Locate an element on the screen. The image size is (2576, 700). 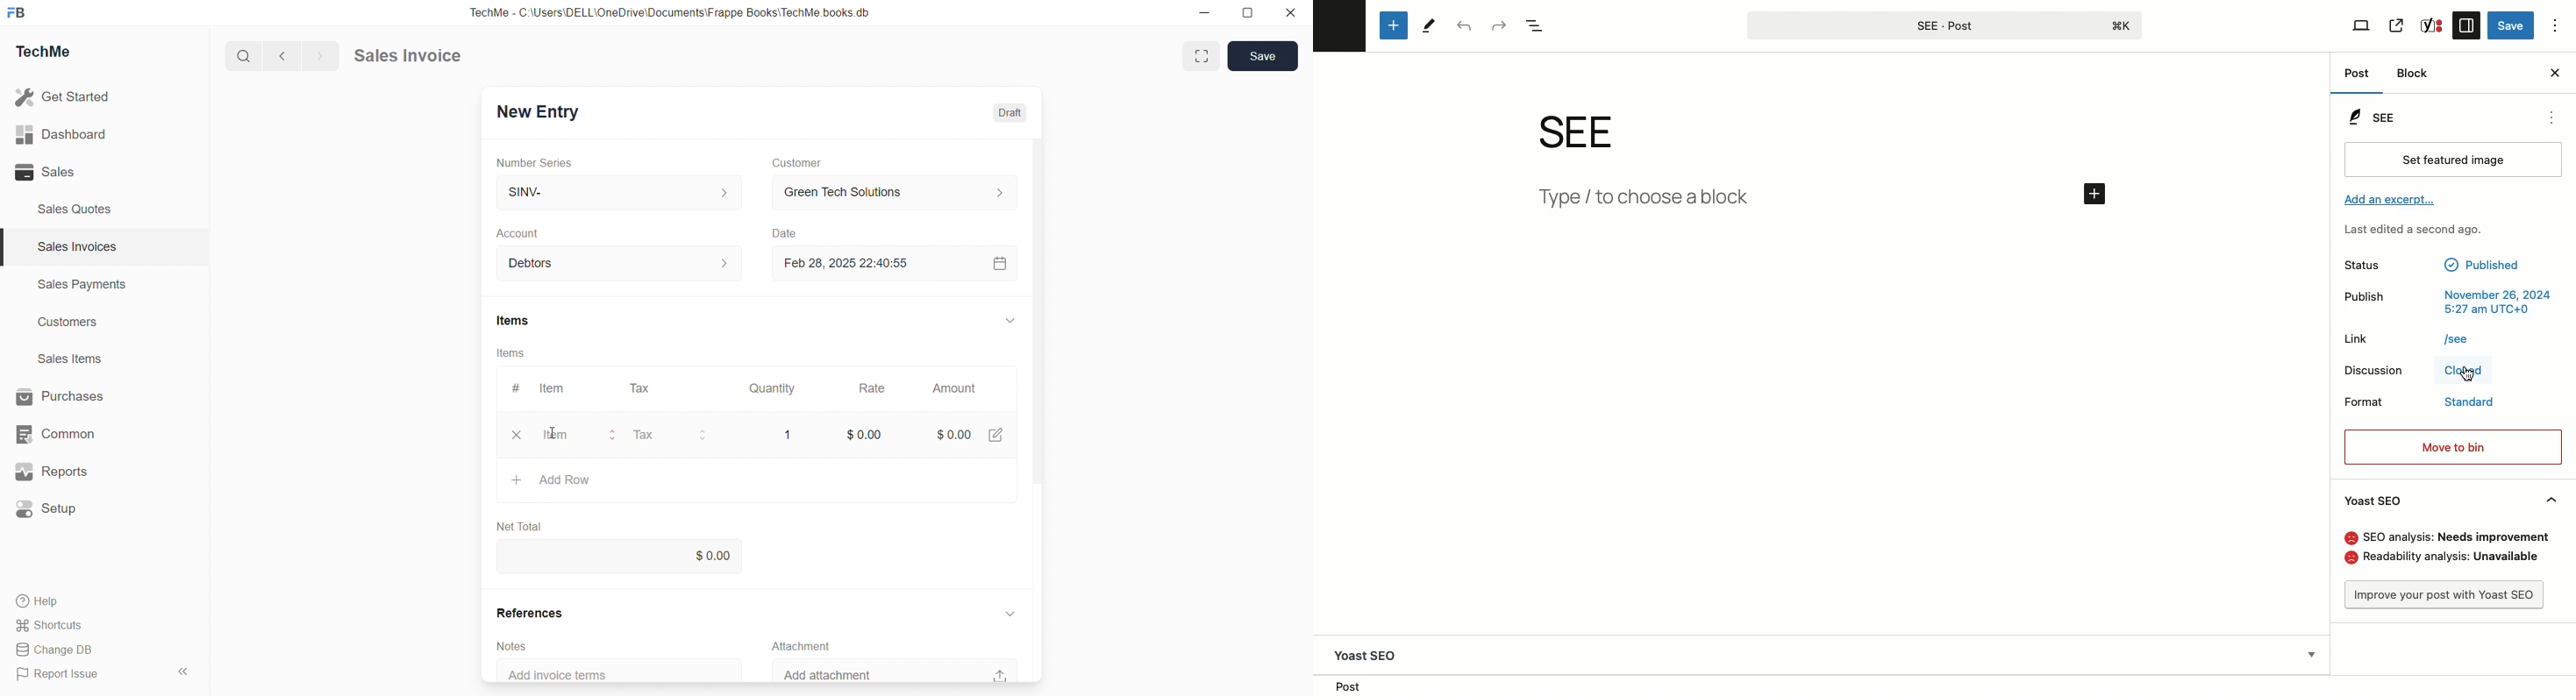
Purchases is located at coordinates (60, 396).